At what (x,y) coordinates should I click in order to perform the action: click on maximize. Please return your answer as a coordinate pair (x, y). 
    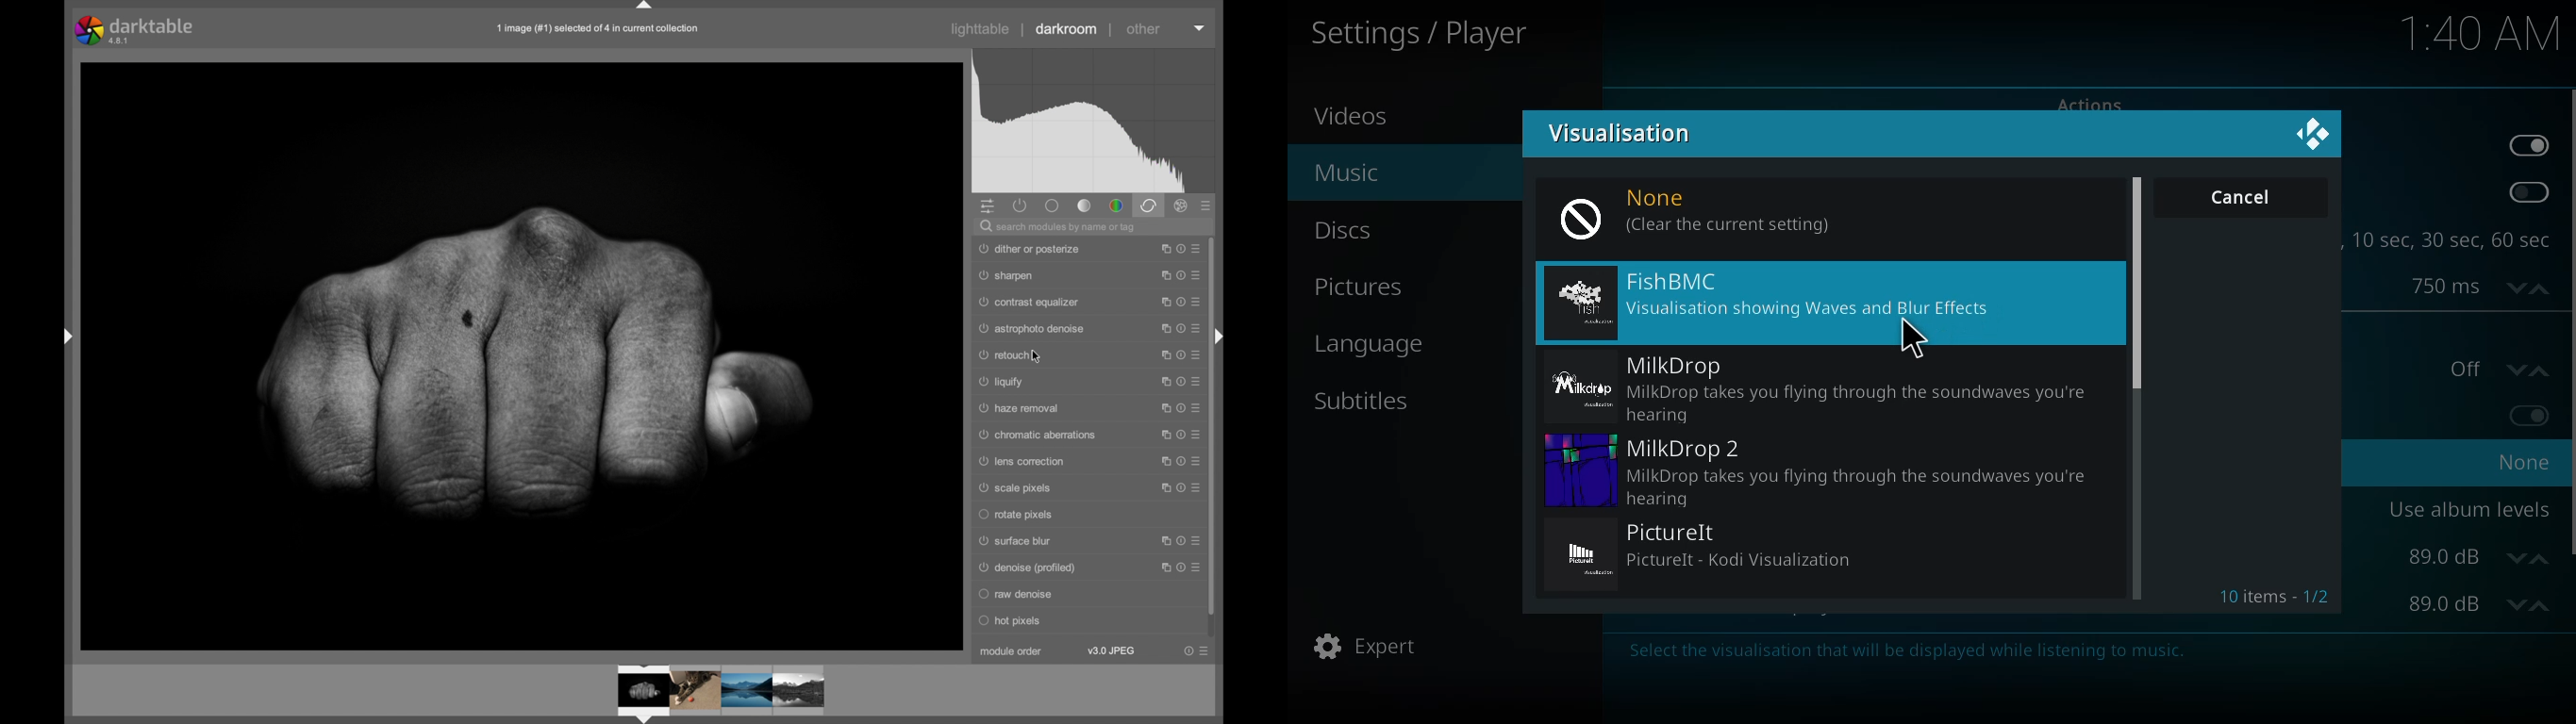
    Looking at the image, I should click on (1161, 276).